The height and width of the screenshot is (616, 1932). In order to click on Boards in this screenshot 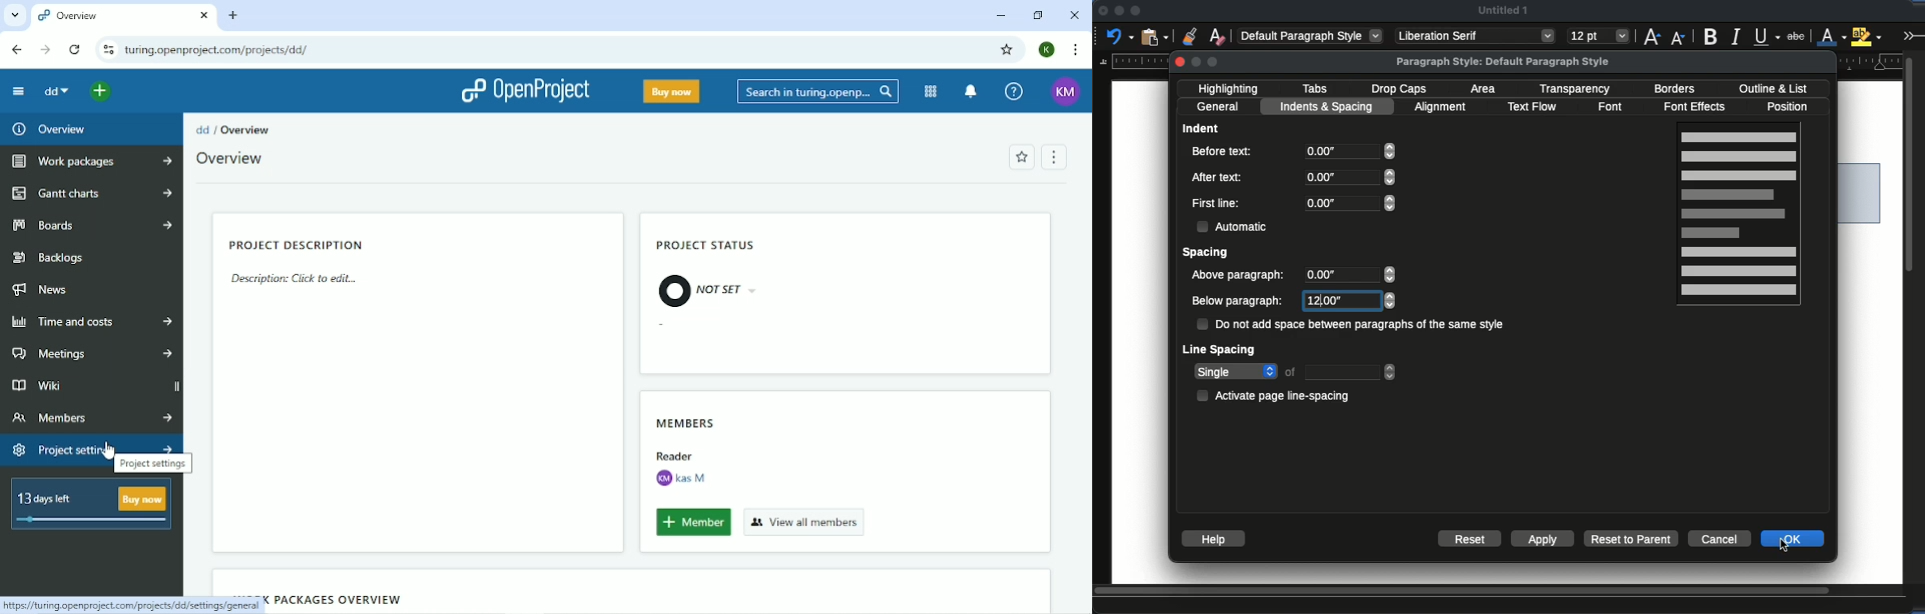, I will do `click(93, 224)`.